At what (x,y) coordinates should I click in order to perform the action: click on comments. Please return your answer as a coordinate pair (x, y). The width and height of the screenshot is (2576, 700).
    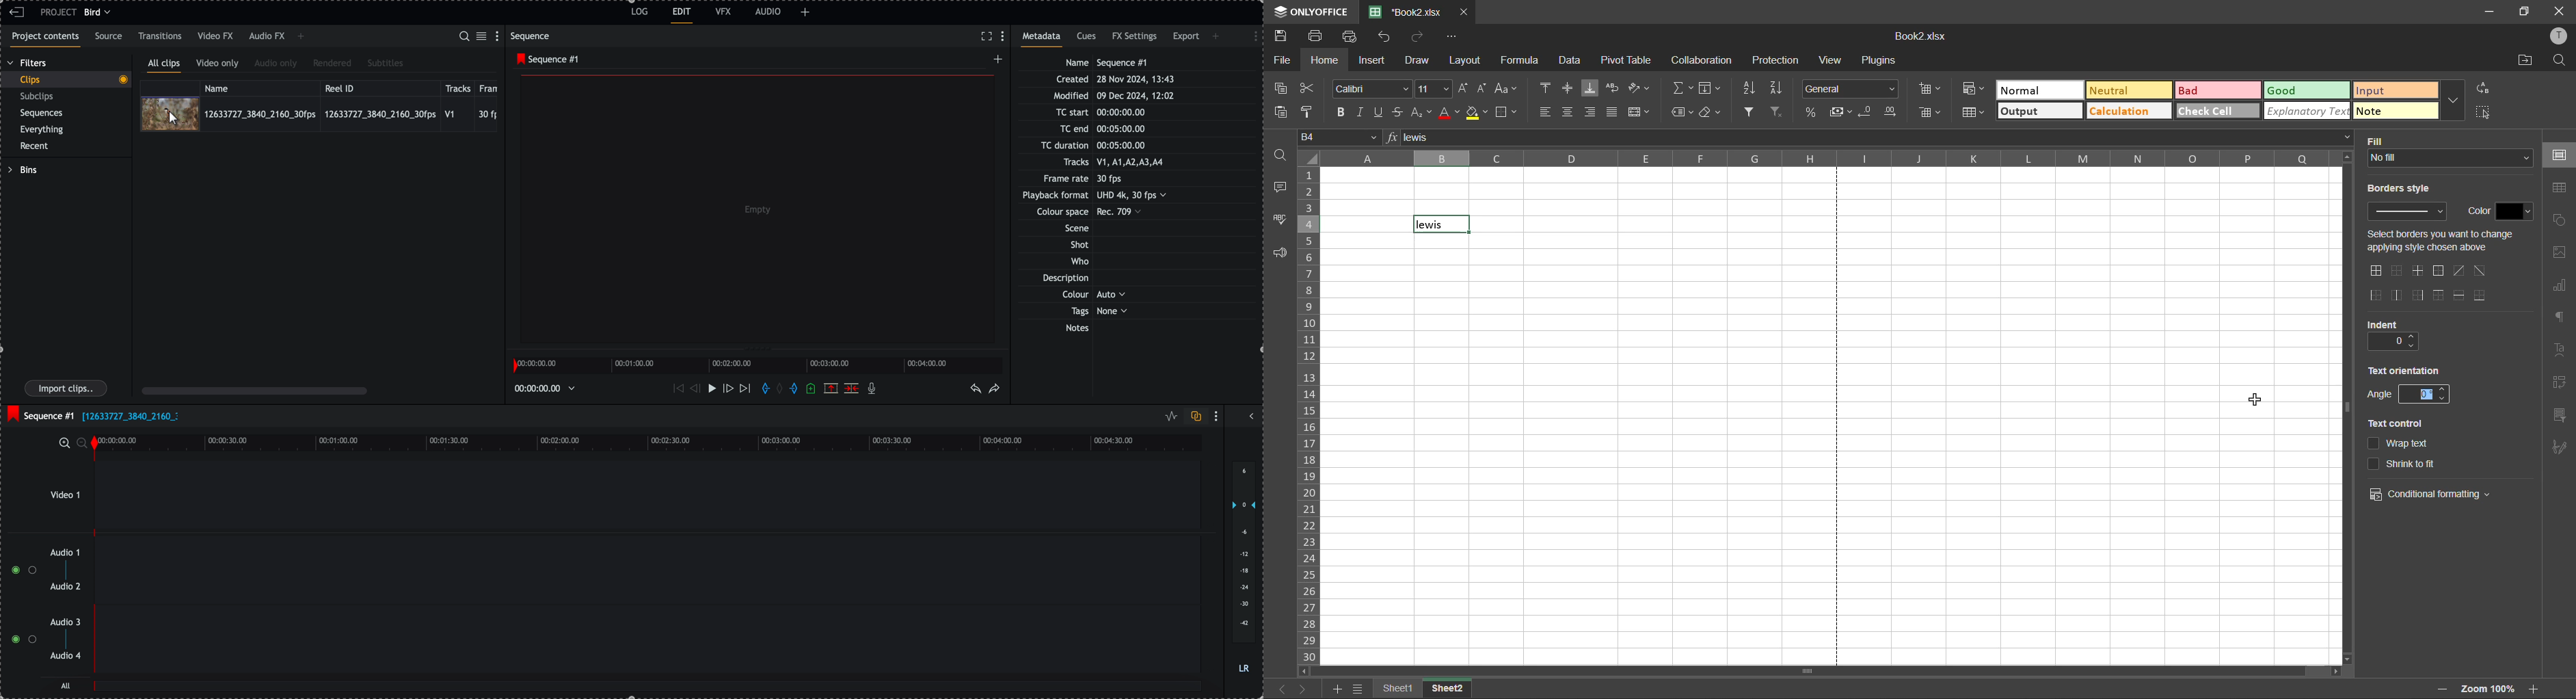
    Looking at the image, I should click on (1283, 189).